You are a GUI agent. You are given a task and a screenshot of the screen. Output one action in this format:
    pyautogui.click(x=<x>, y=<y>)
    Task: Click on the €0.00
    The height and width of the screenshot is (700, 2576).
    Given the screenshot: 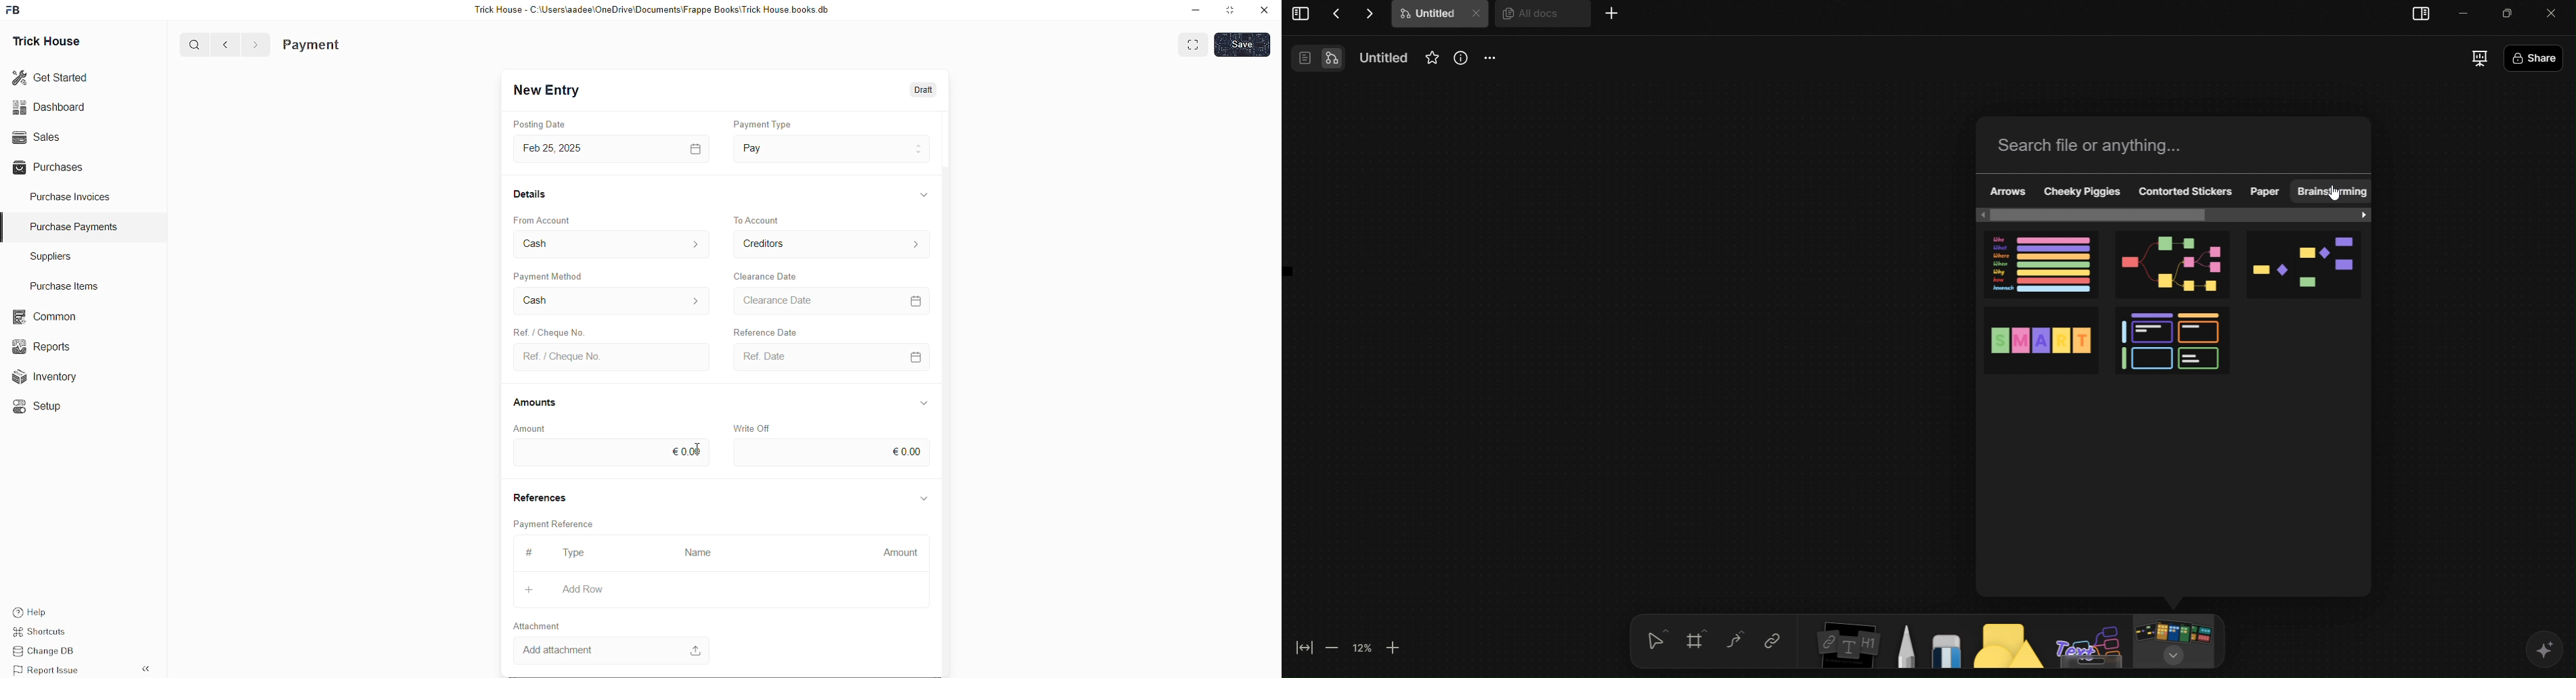 What is the action you would take?
    pyautogui.click(x=901, y=448)
    